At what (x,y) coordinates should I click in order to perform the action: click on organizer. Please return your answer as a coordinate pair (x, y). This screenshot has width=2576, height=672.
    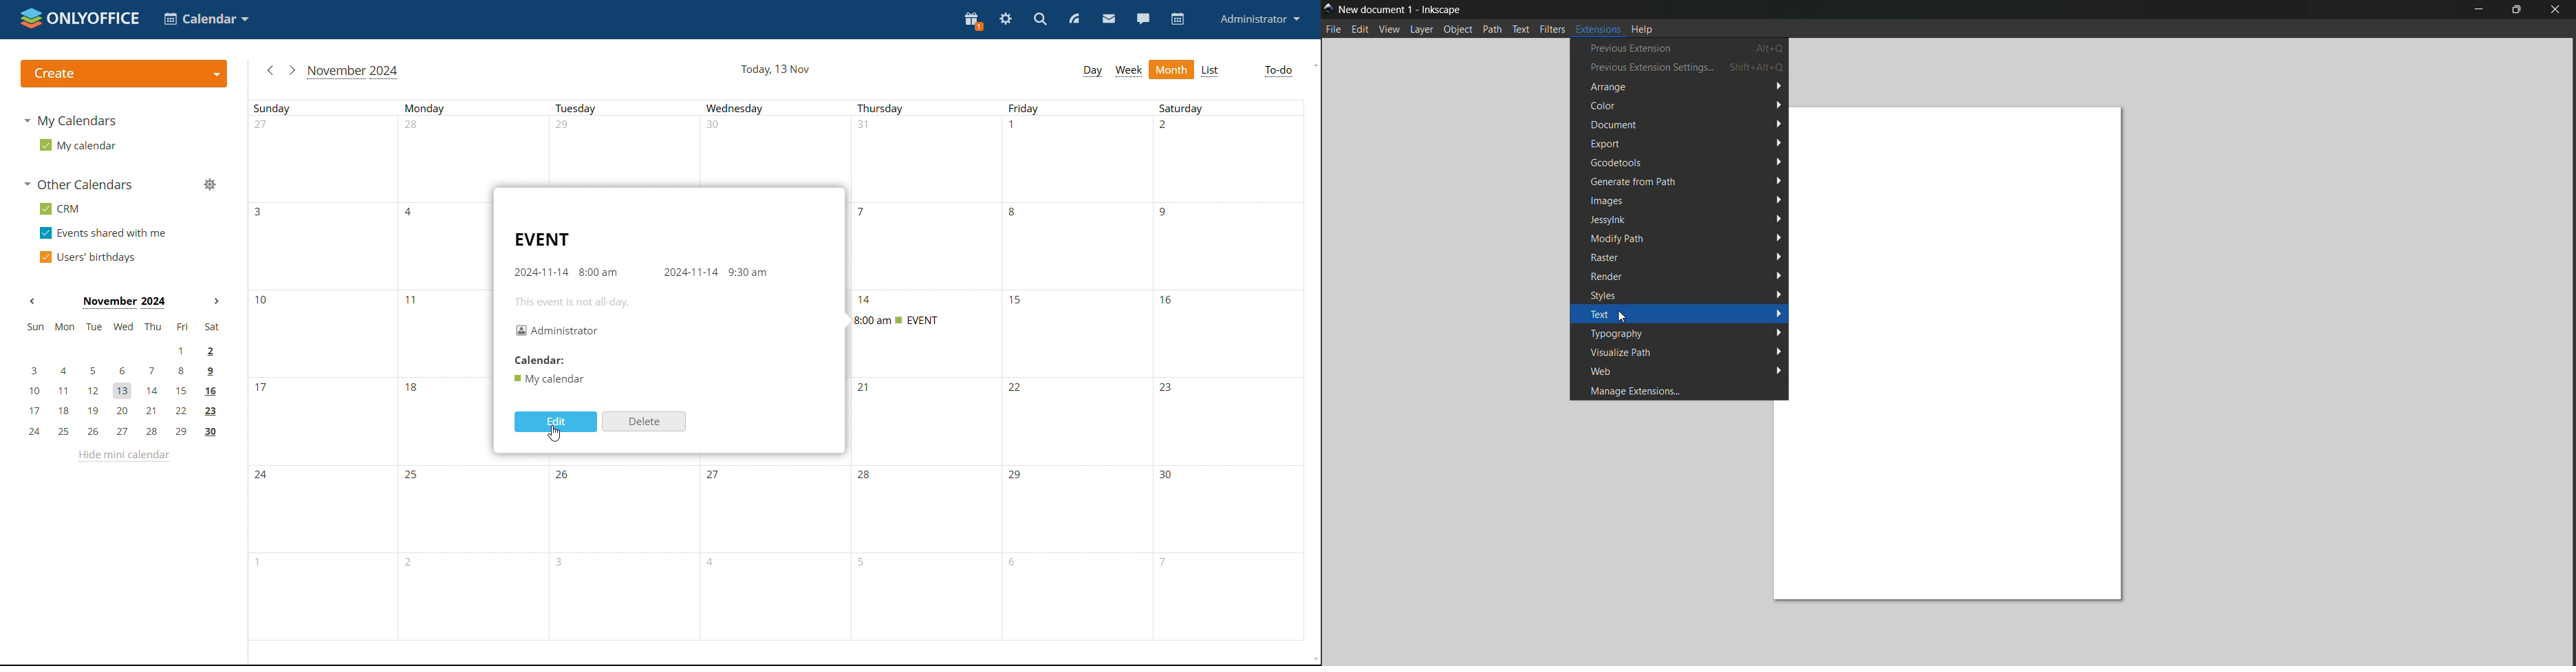
    Looking at the image, I should click on (556, 329).